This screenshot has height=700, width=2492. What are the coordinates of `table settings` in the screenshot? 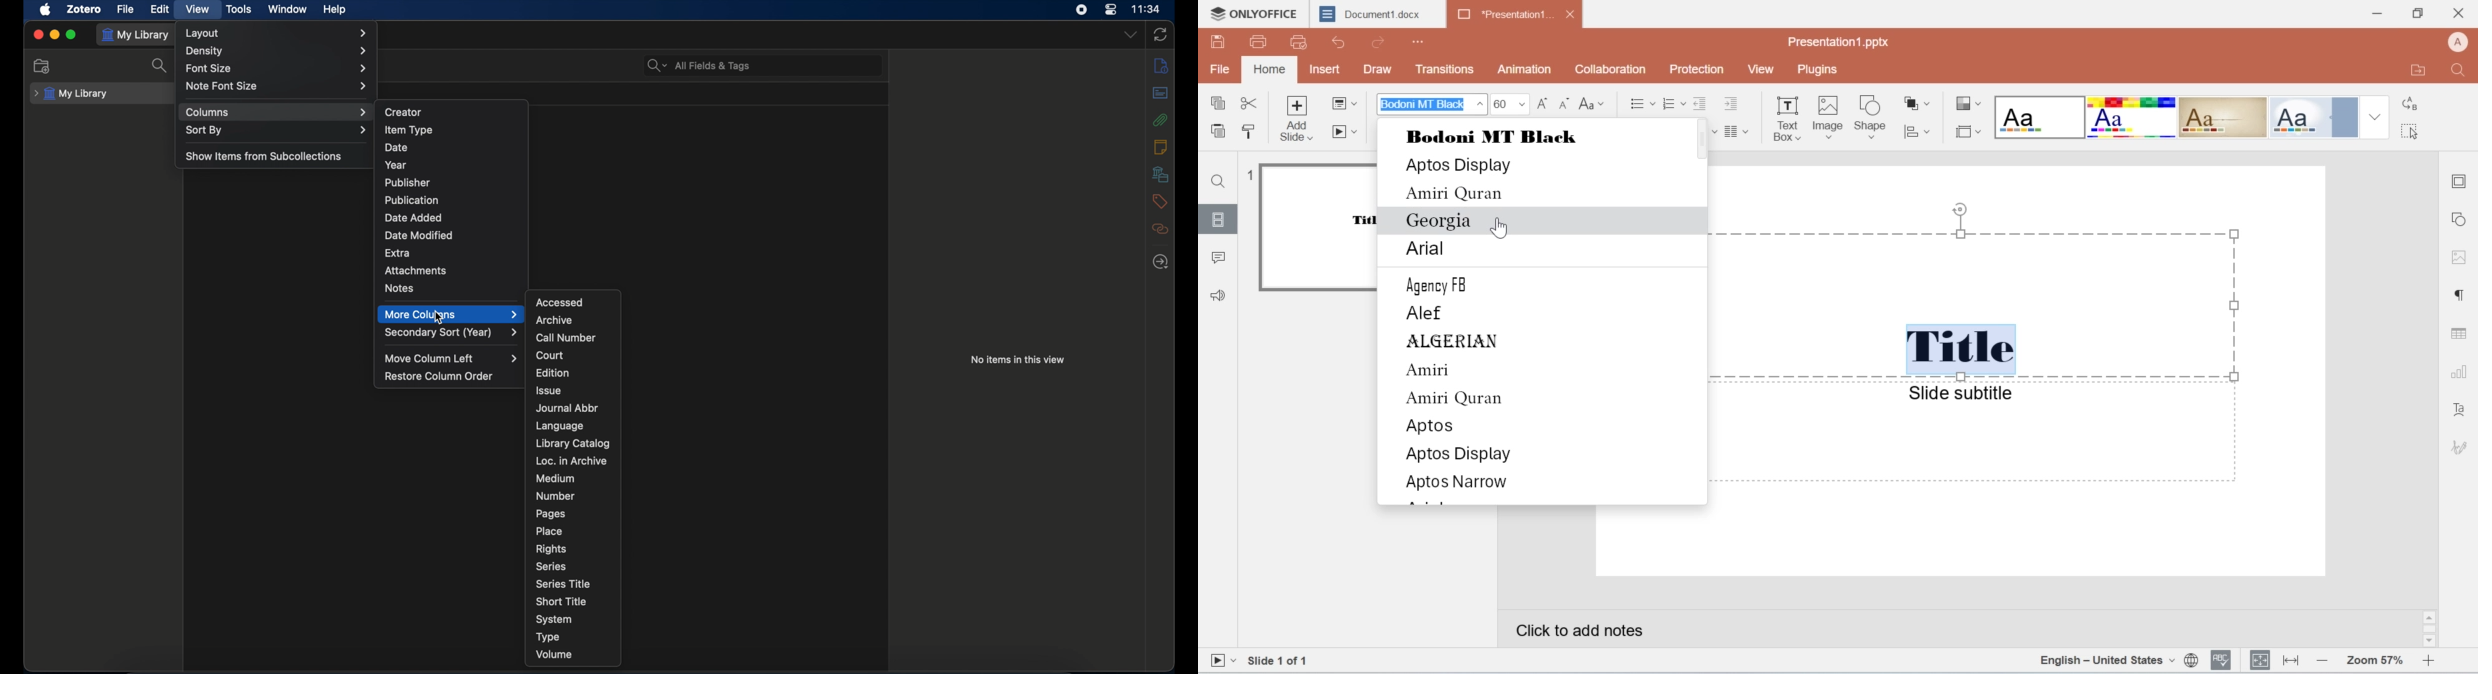 It's located at (2460, 335).